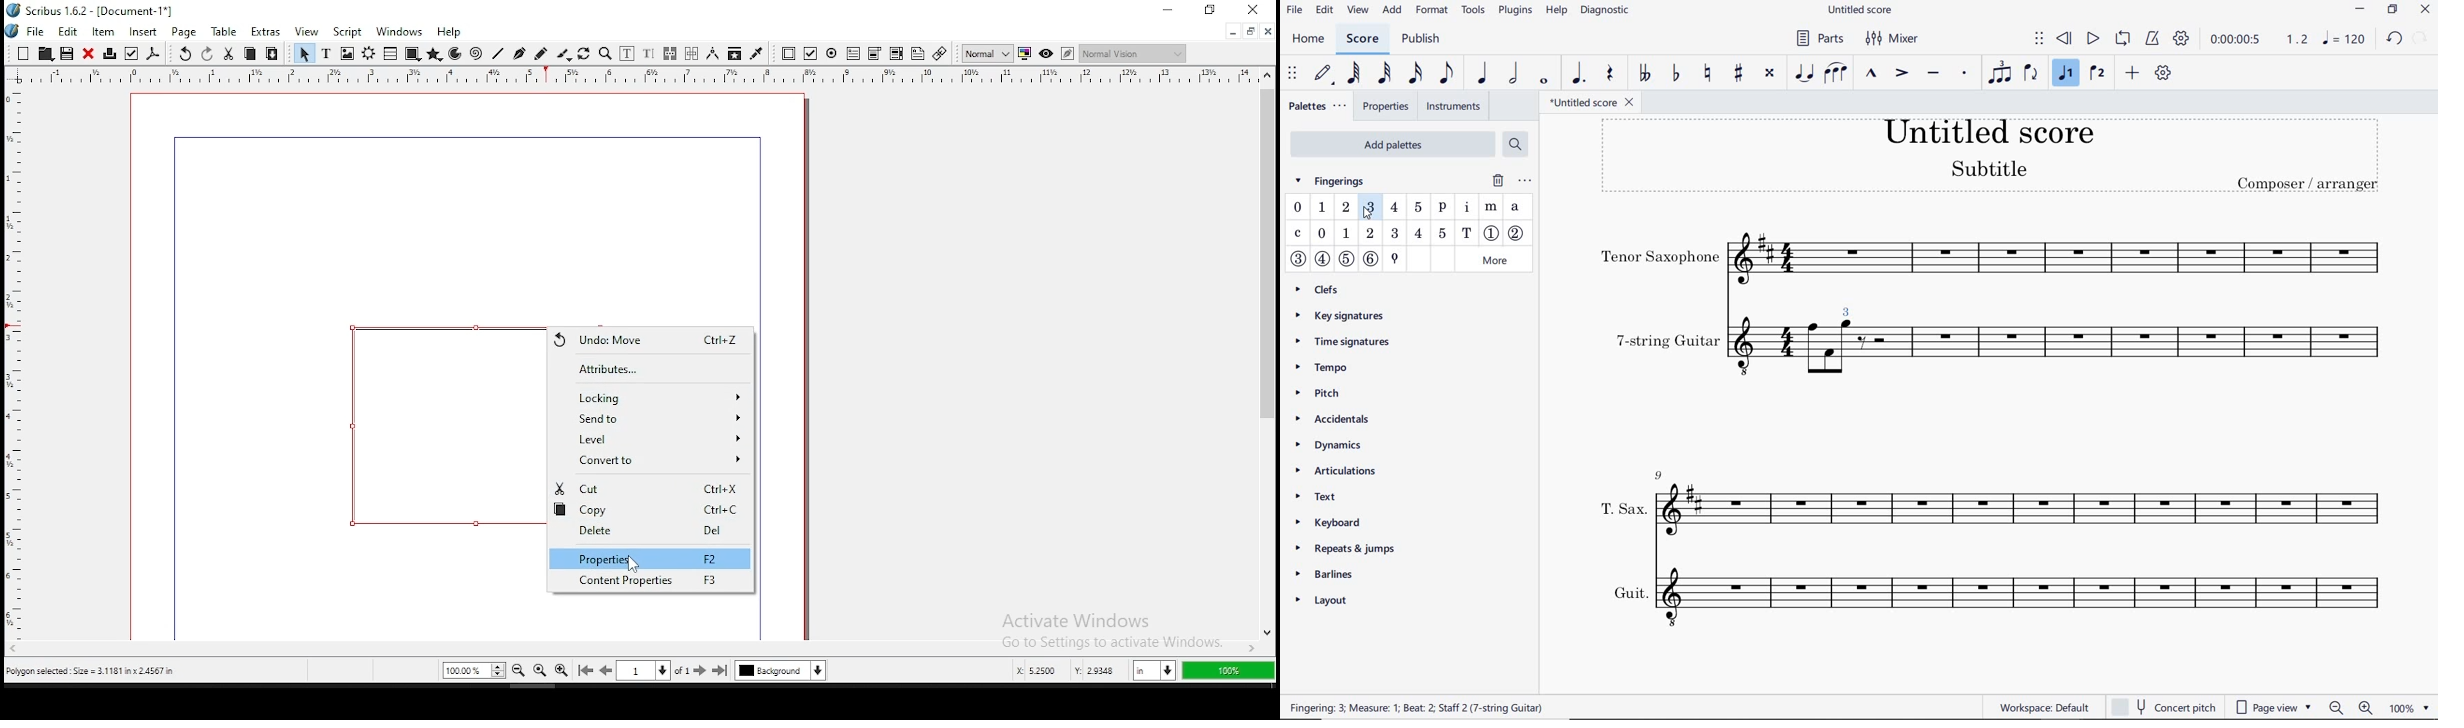  What do you see at coordinates (682, 671) in the screenshot?
I see `of 1` at bounding box center [682, 671].